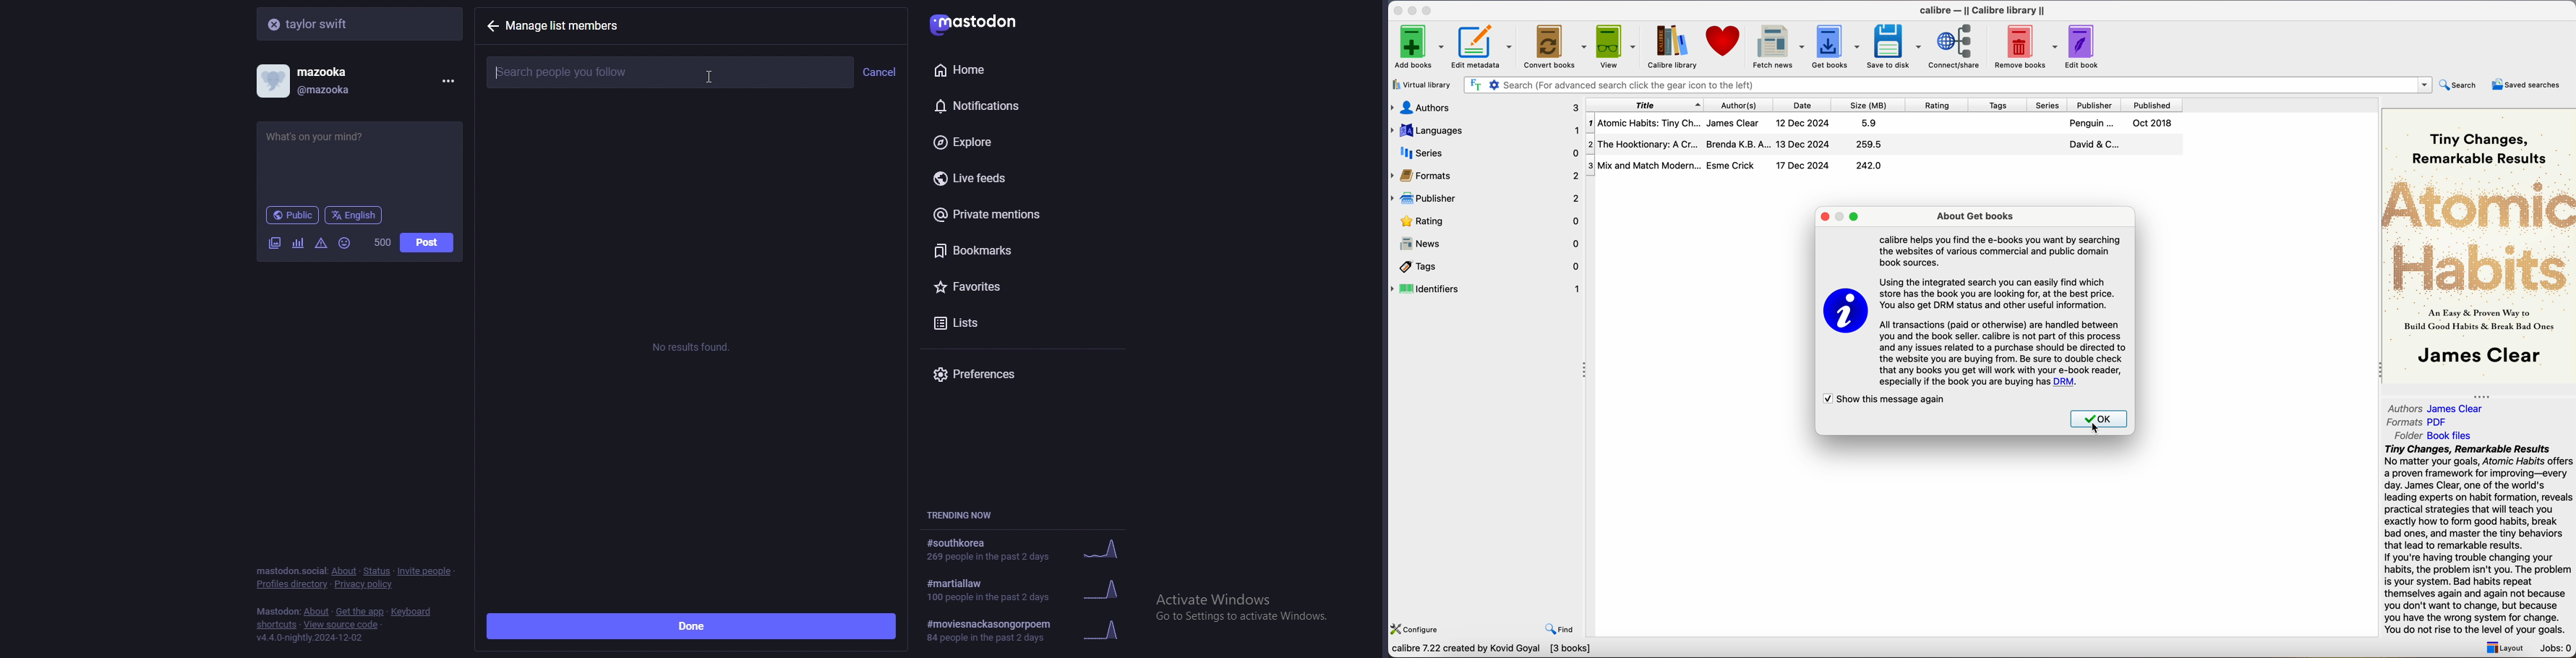  What do you see at coordinates (2051, 105) in the screenshot?
I see `series` at bounding box center [2051, 105].